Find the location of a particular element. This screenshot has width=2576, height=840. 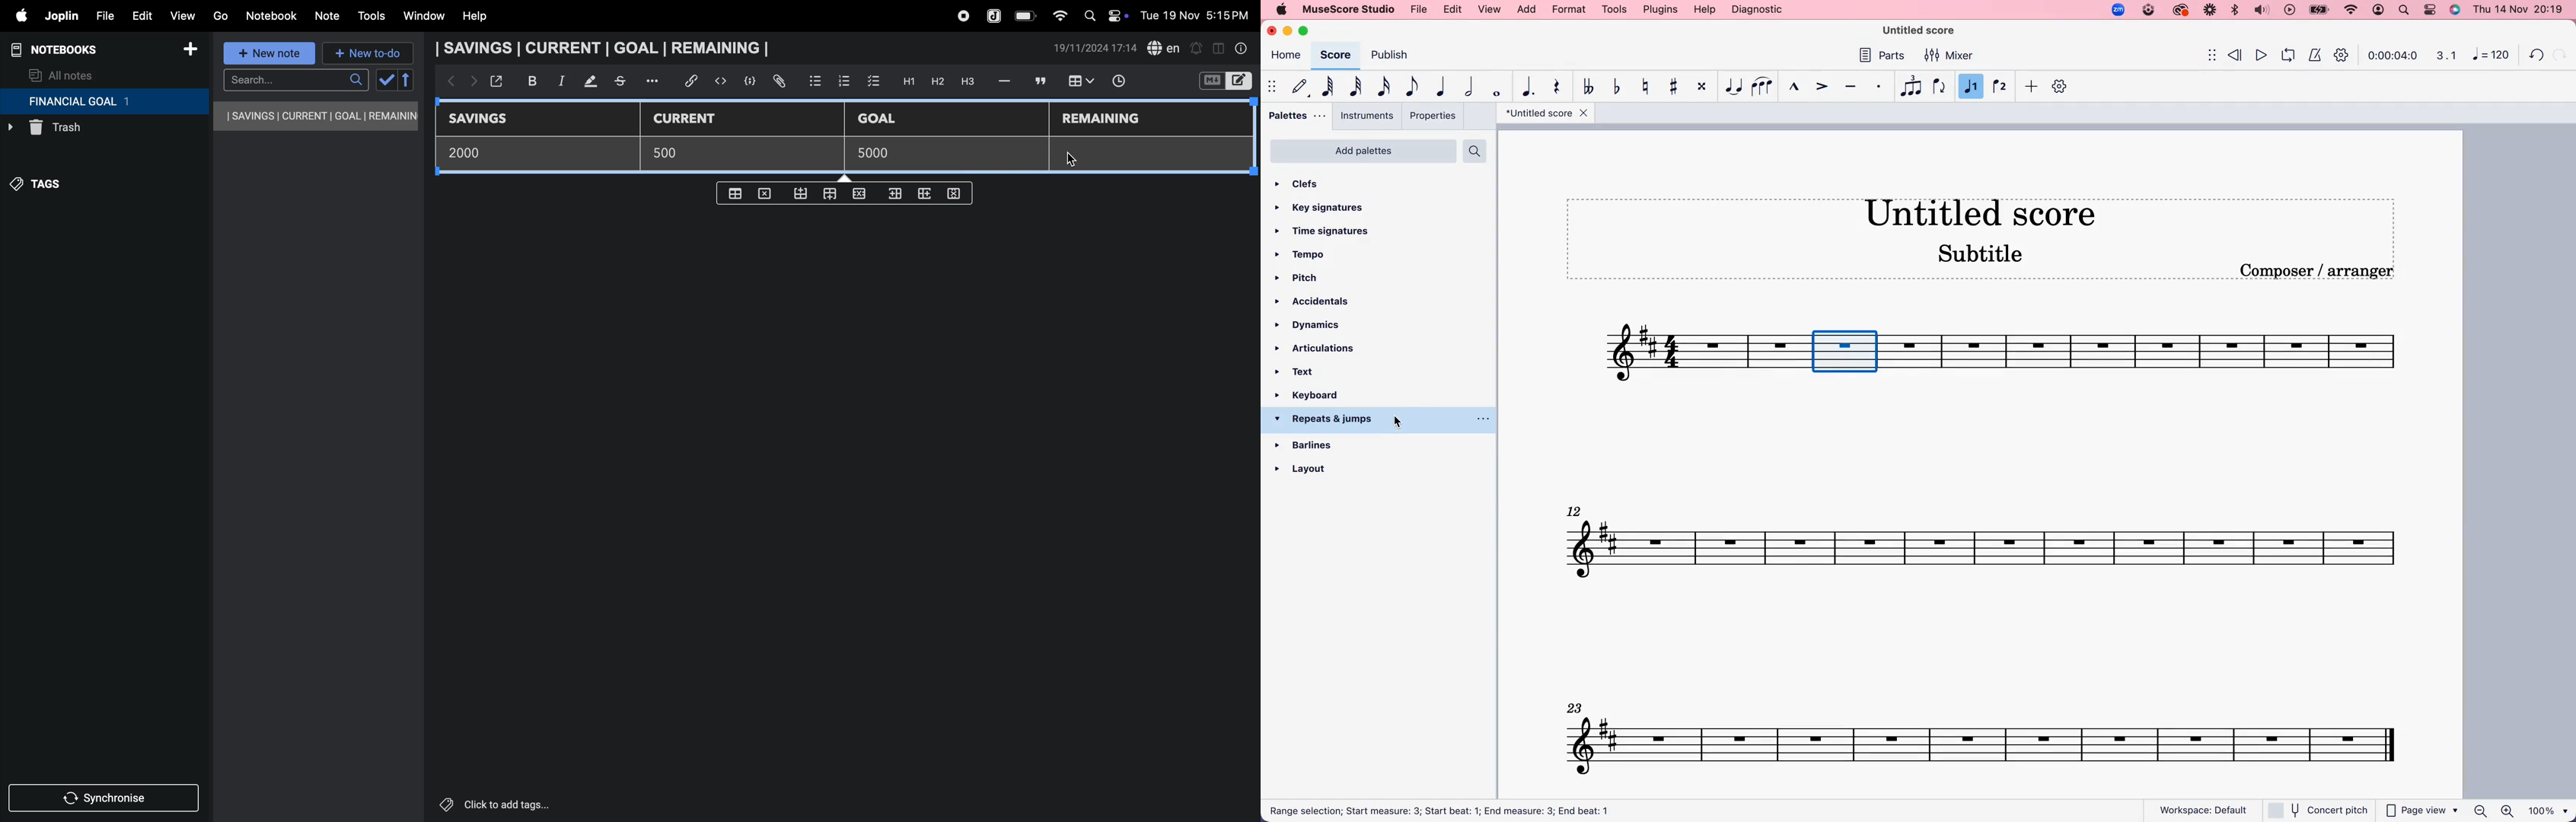

format is located at coordinates (1568, 9).